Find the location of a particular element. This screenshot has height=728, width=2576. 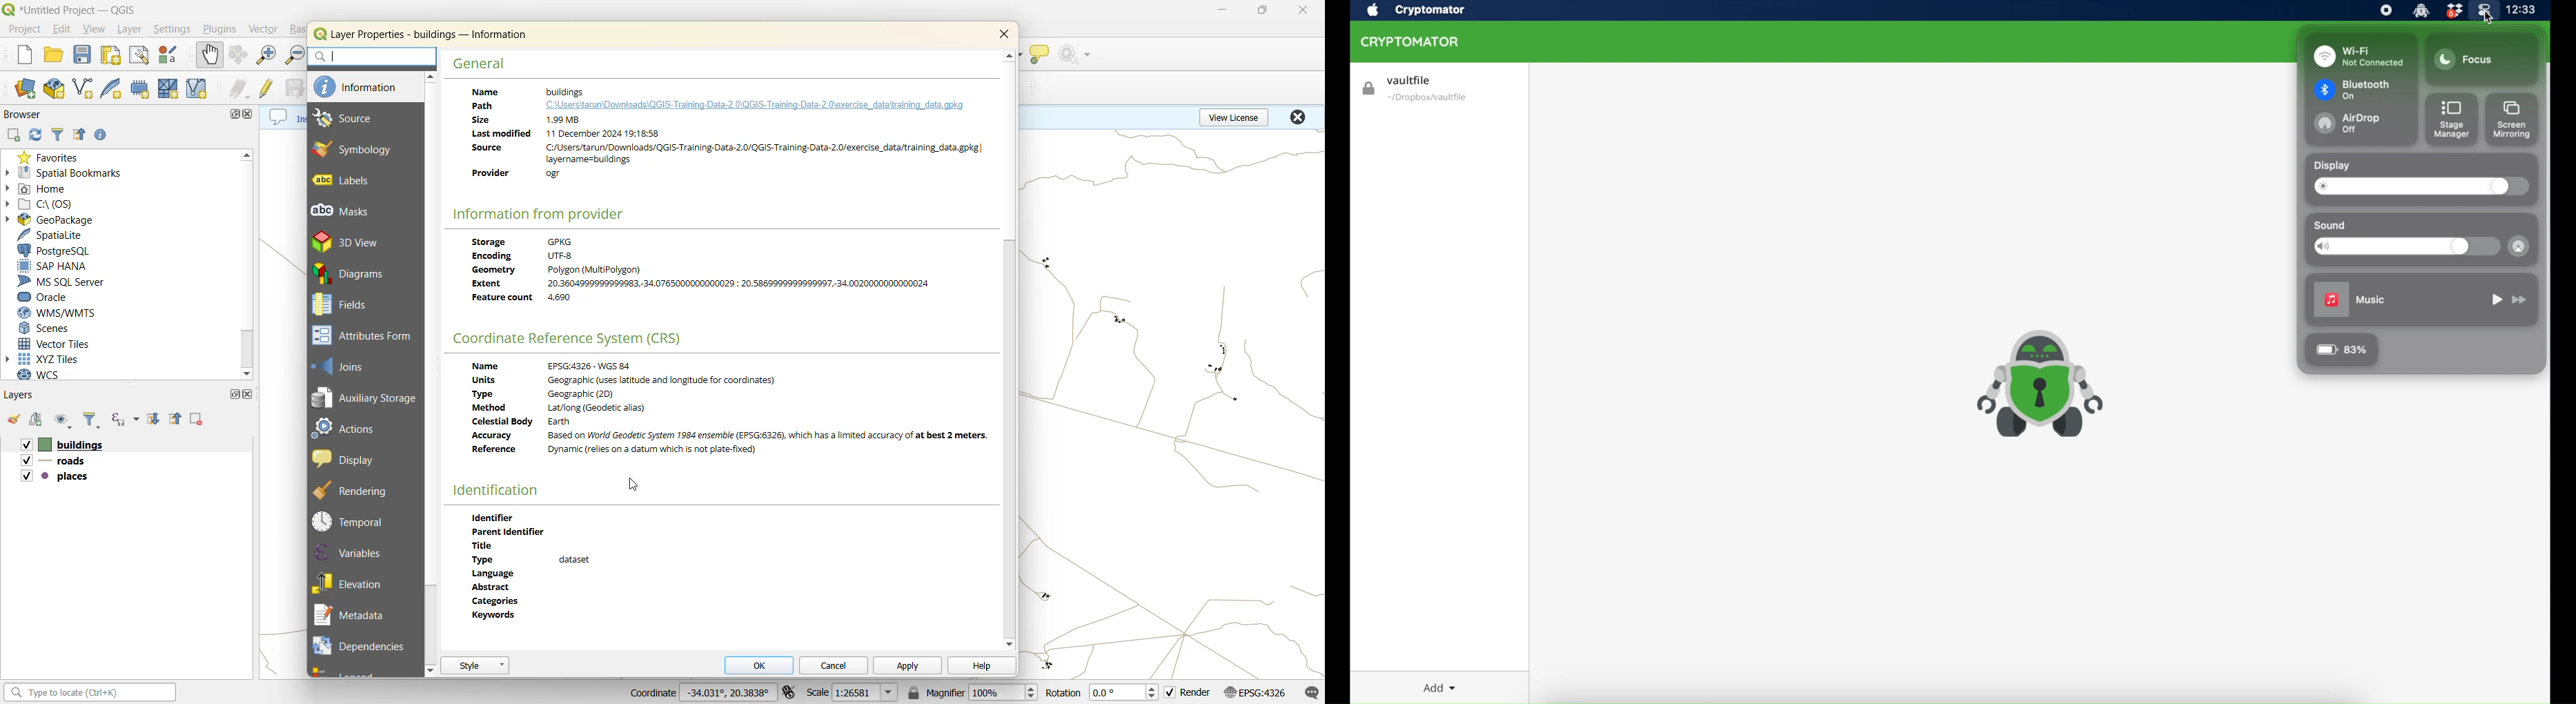

status bar is located at coordinates (92, 694).